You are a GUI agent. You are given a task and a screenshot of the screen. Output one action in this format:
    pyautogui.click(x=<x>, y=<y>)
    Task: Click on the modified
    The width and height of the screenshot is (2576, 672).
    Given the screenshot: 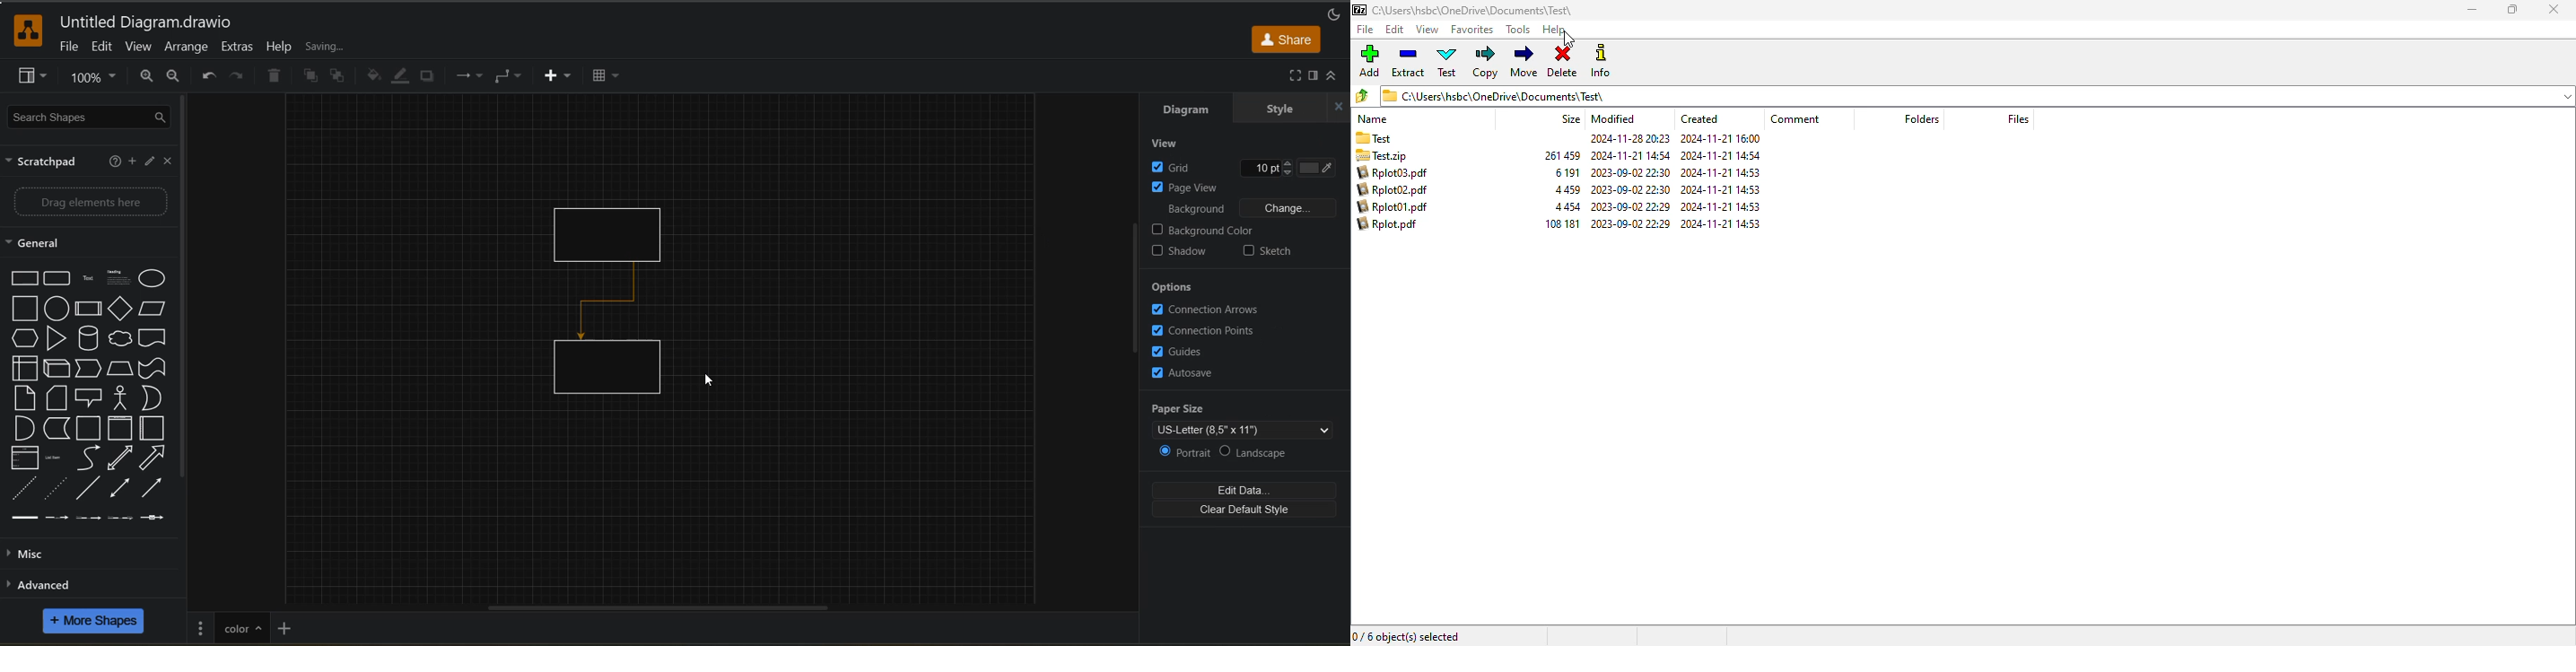 What is the action you would take?
    pyautogui.click(x=1613, y=119)
    